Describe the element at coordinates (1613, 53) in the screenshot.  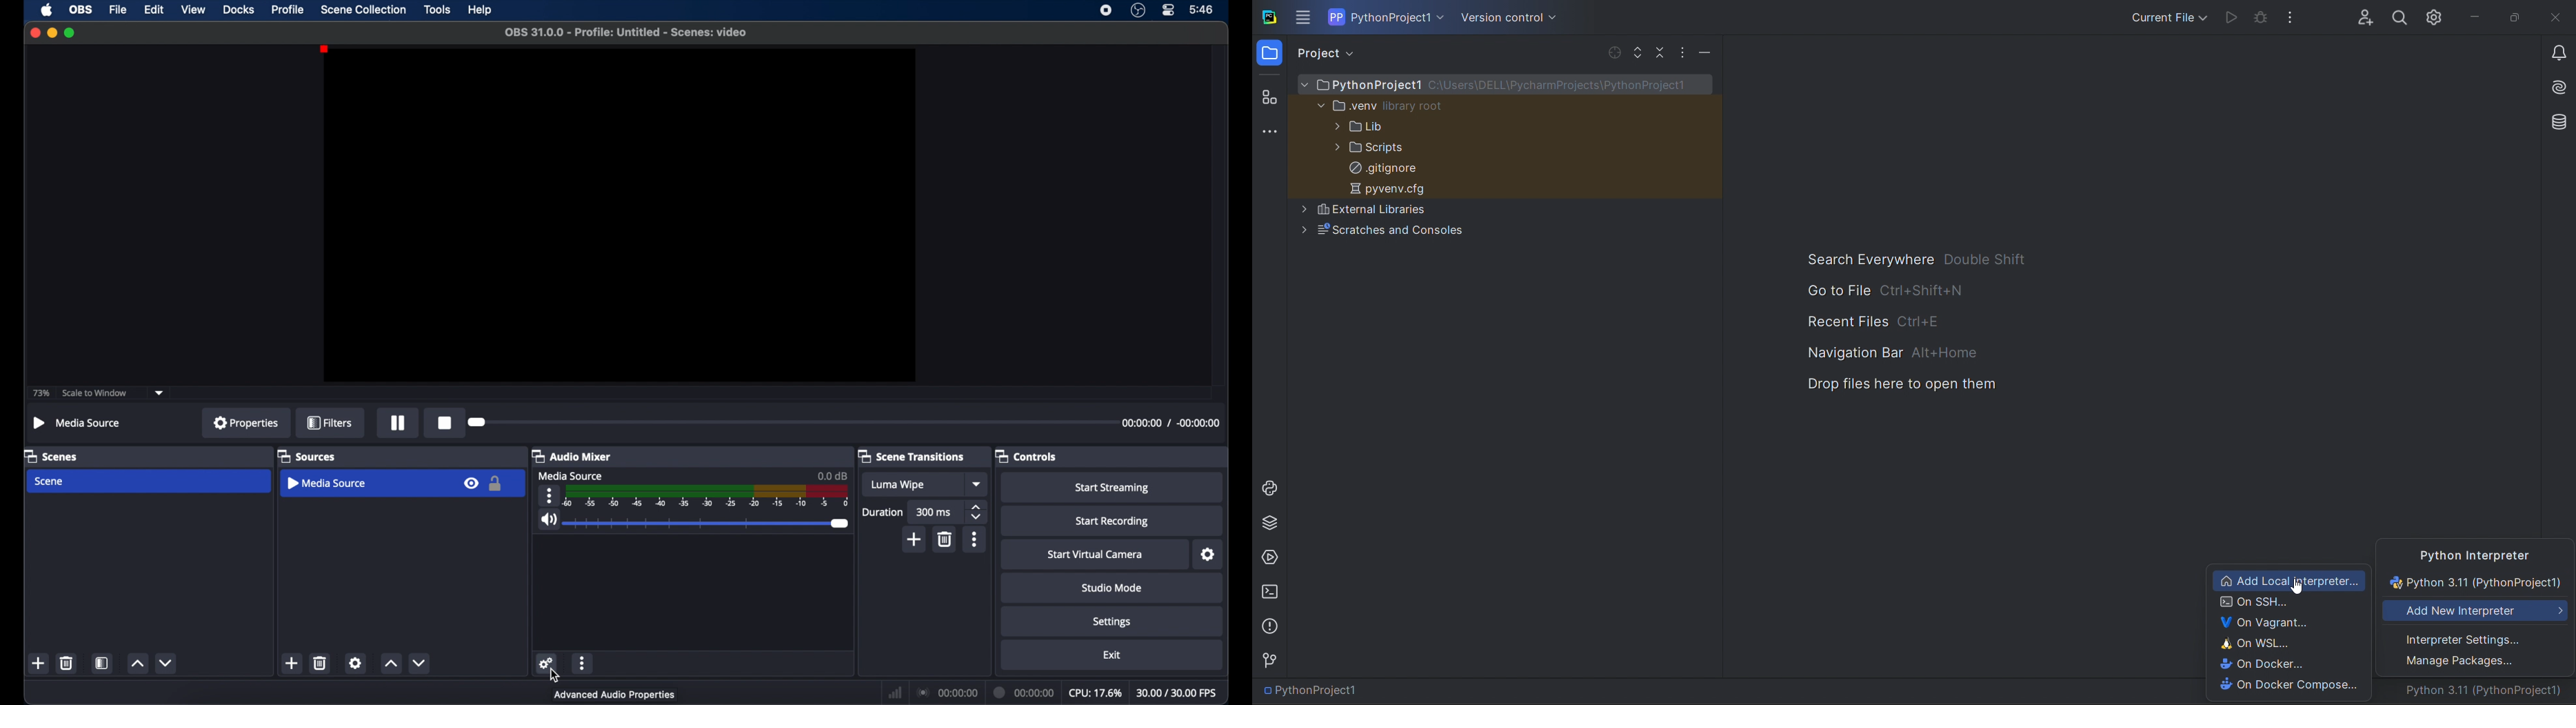
I see `select file` at that location.